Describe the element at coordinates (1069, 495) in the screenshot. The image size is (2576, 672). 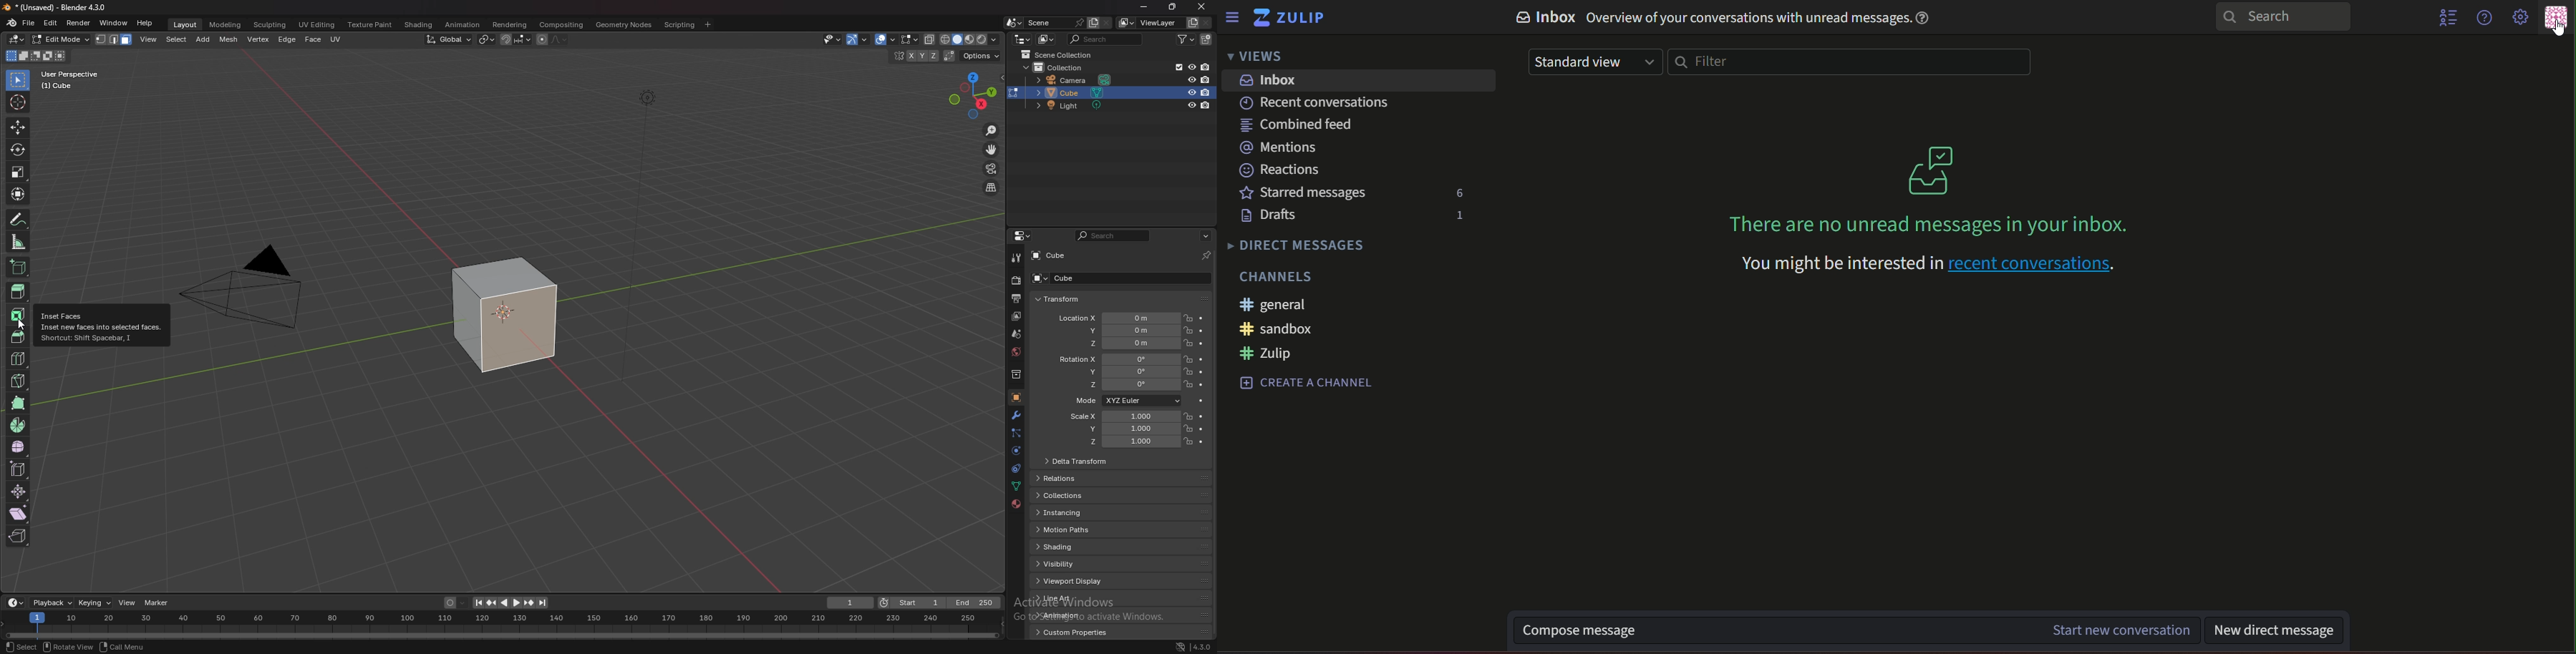
I see `collections` at that location.